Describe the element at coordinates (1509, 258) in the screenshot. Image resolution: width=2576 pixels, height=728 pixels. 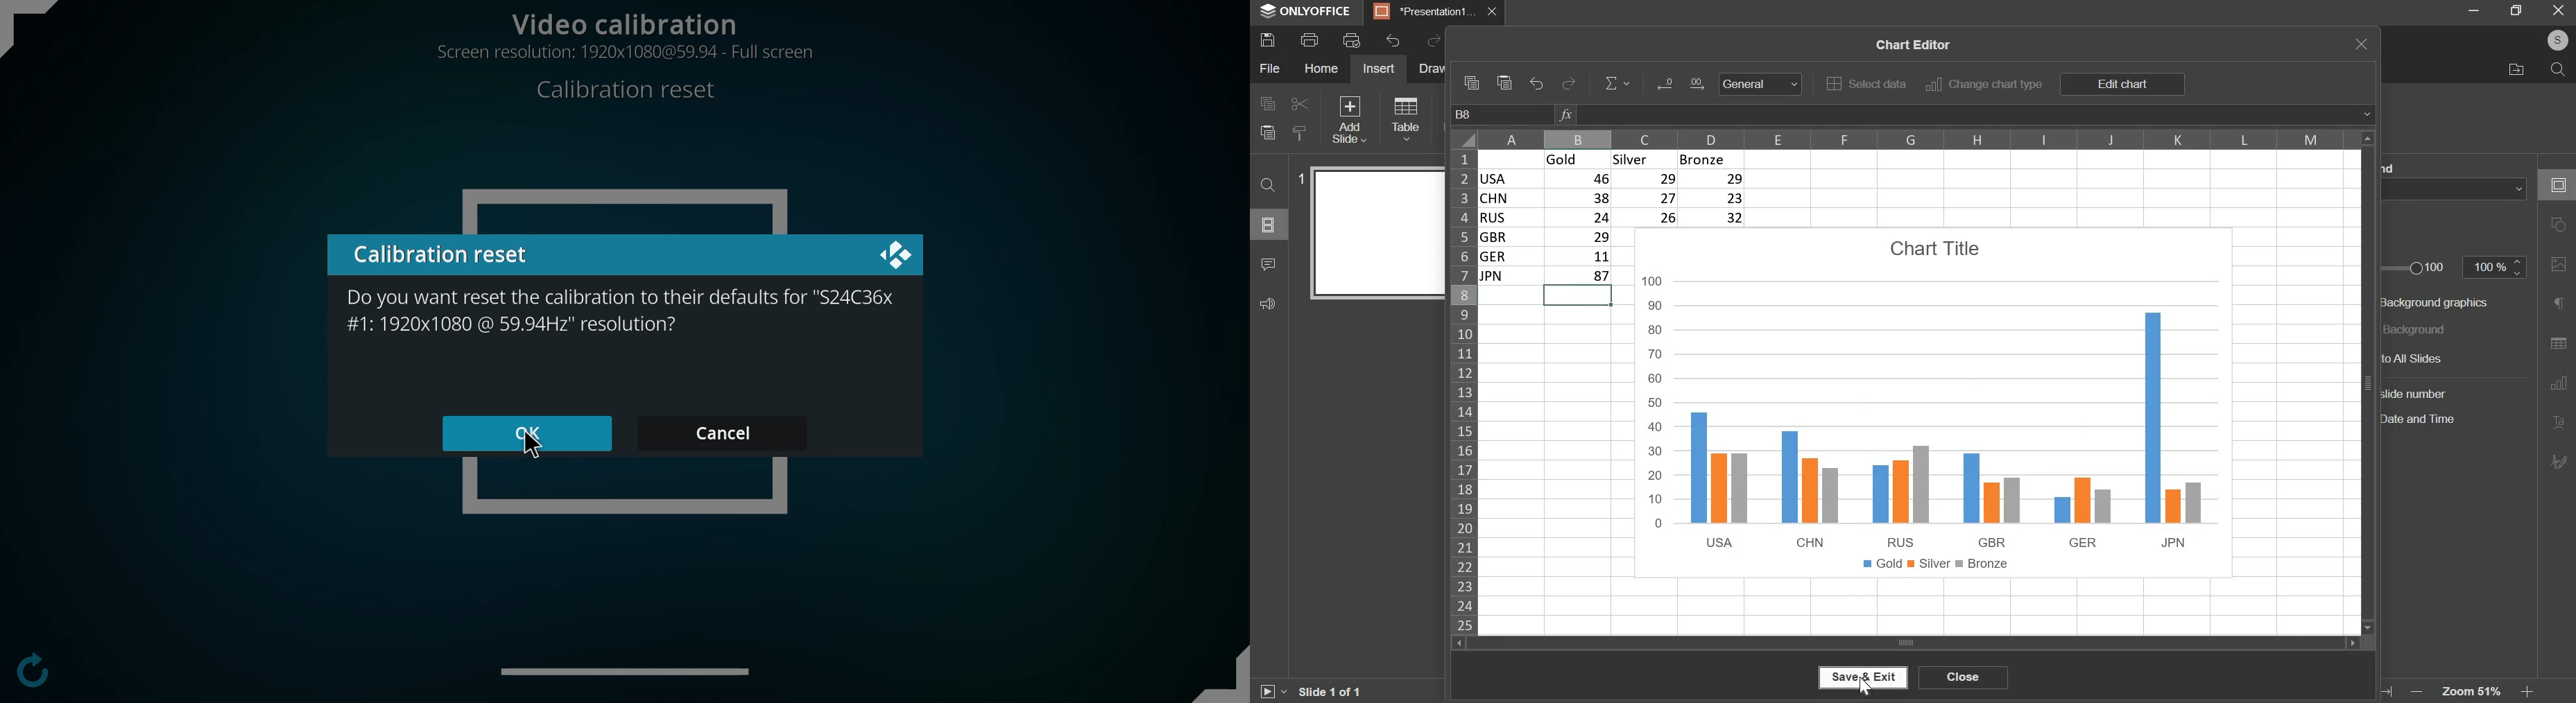
I see `ger` at that location.